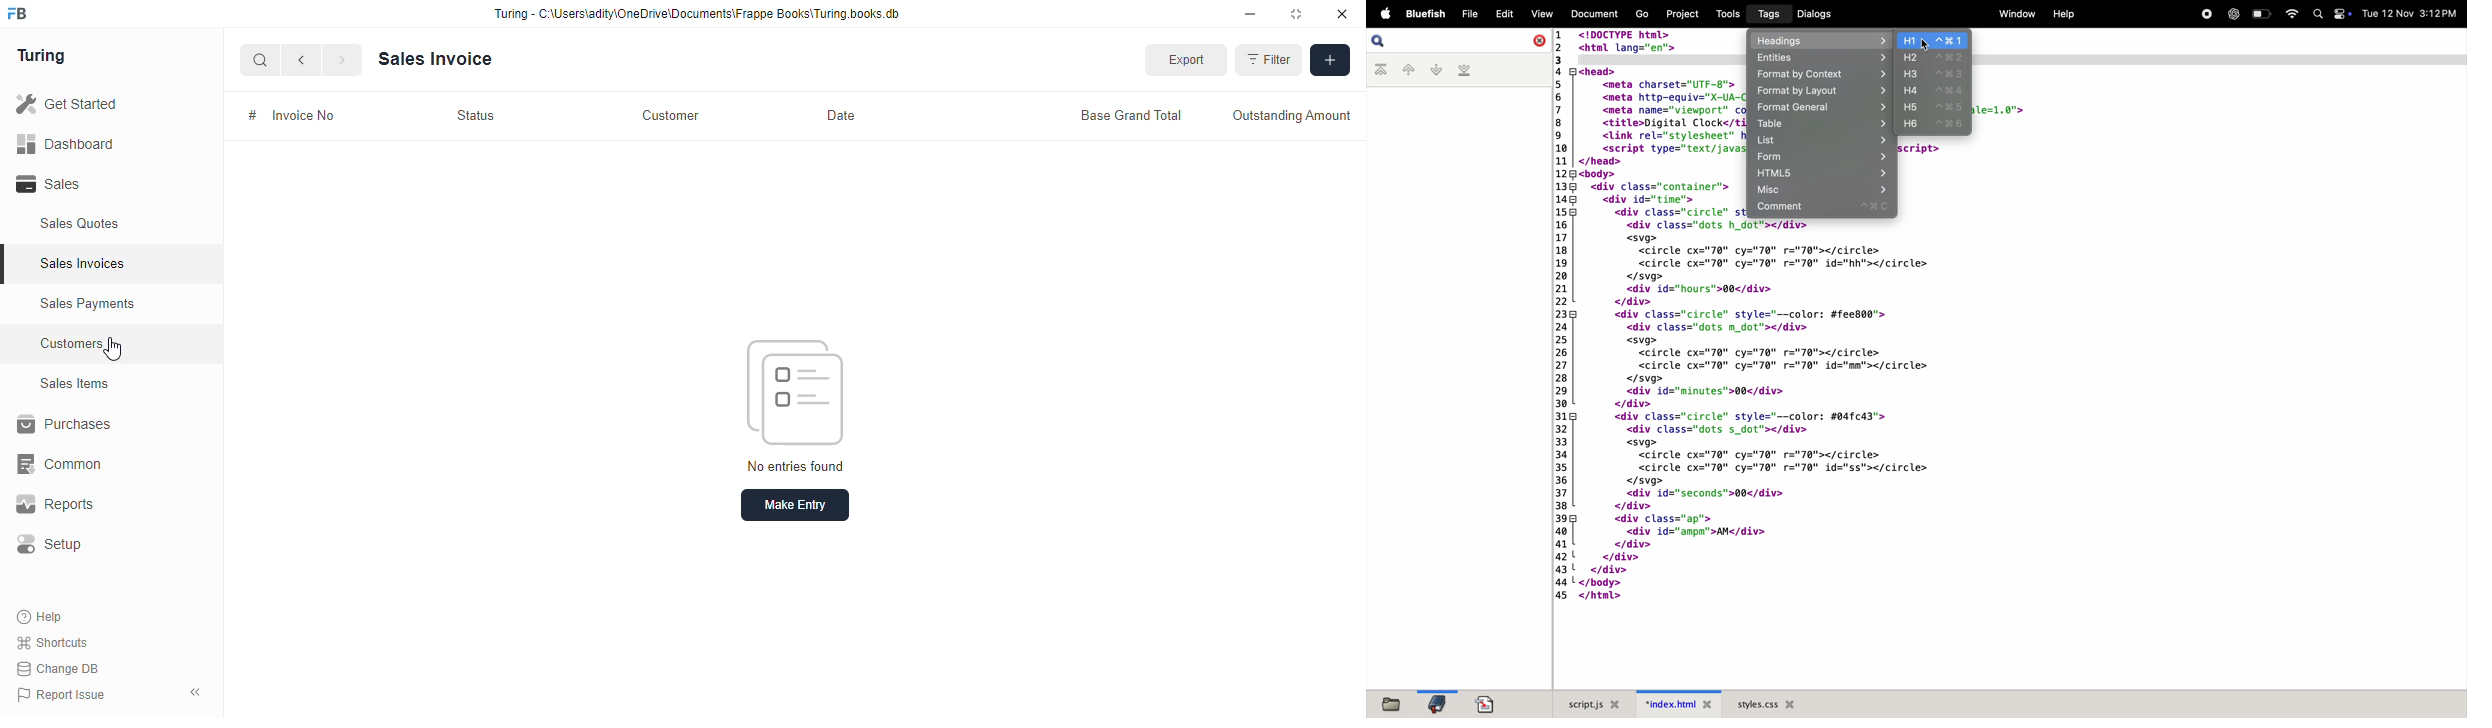 The image size is (2492, 728). What do you see at coordinates (344, 62) in the screenshot?
I see `forward` at bounding box center [344, 62].